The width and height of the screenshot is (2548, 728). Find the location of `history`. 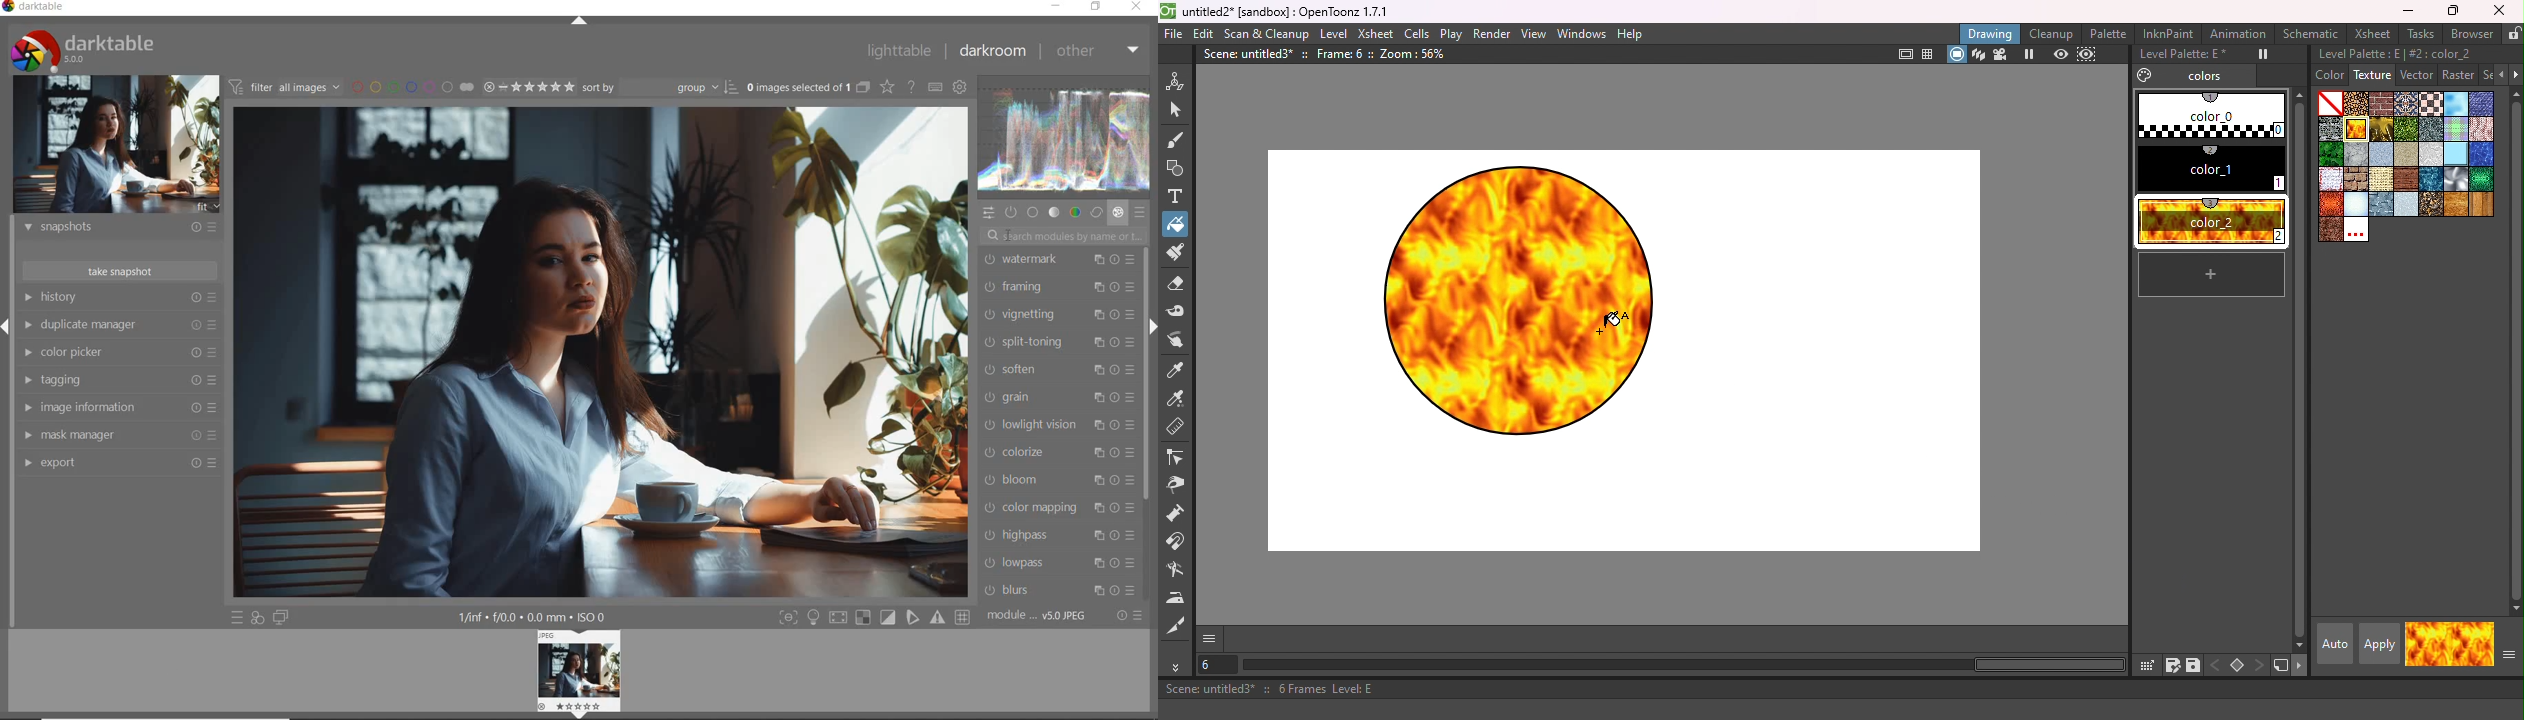

history is located at coordinates (118, 297).